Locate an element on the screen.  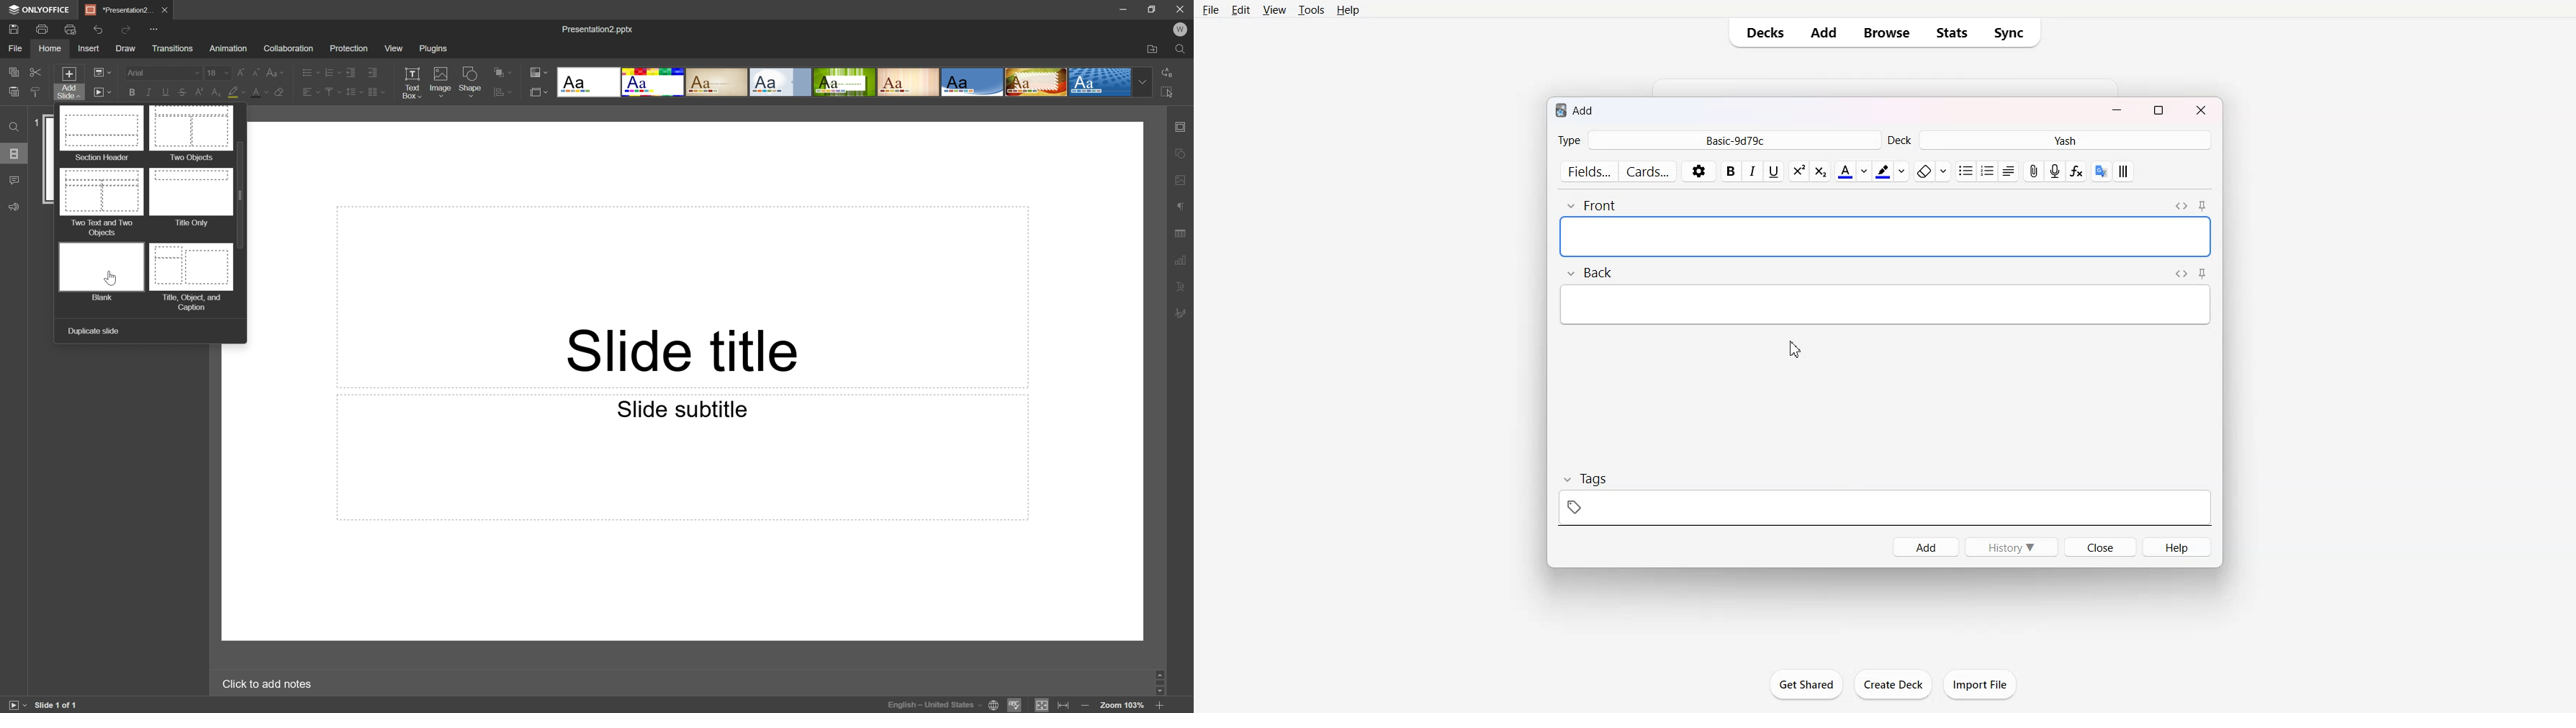
Close is located at coordinates (2199, 109).